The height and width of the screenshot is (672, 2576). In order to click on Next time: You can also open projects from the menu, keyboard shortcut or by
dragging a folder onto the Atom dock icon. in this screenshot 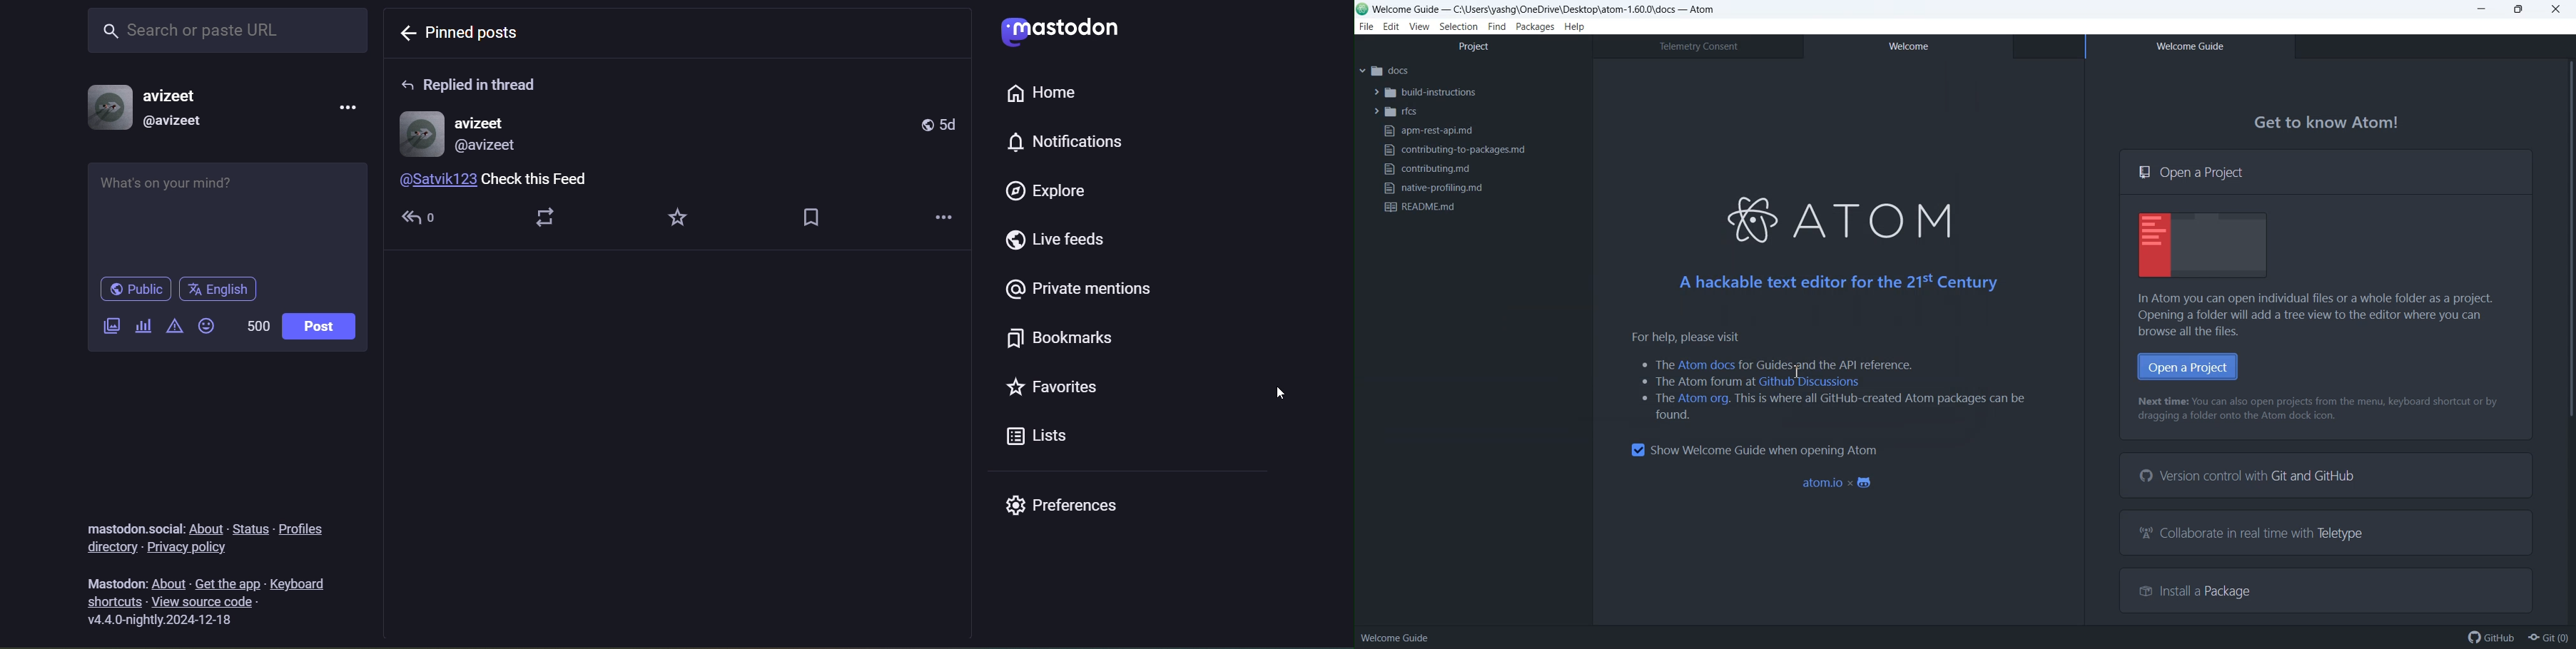, I will do `click(2321, 410)`.